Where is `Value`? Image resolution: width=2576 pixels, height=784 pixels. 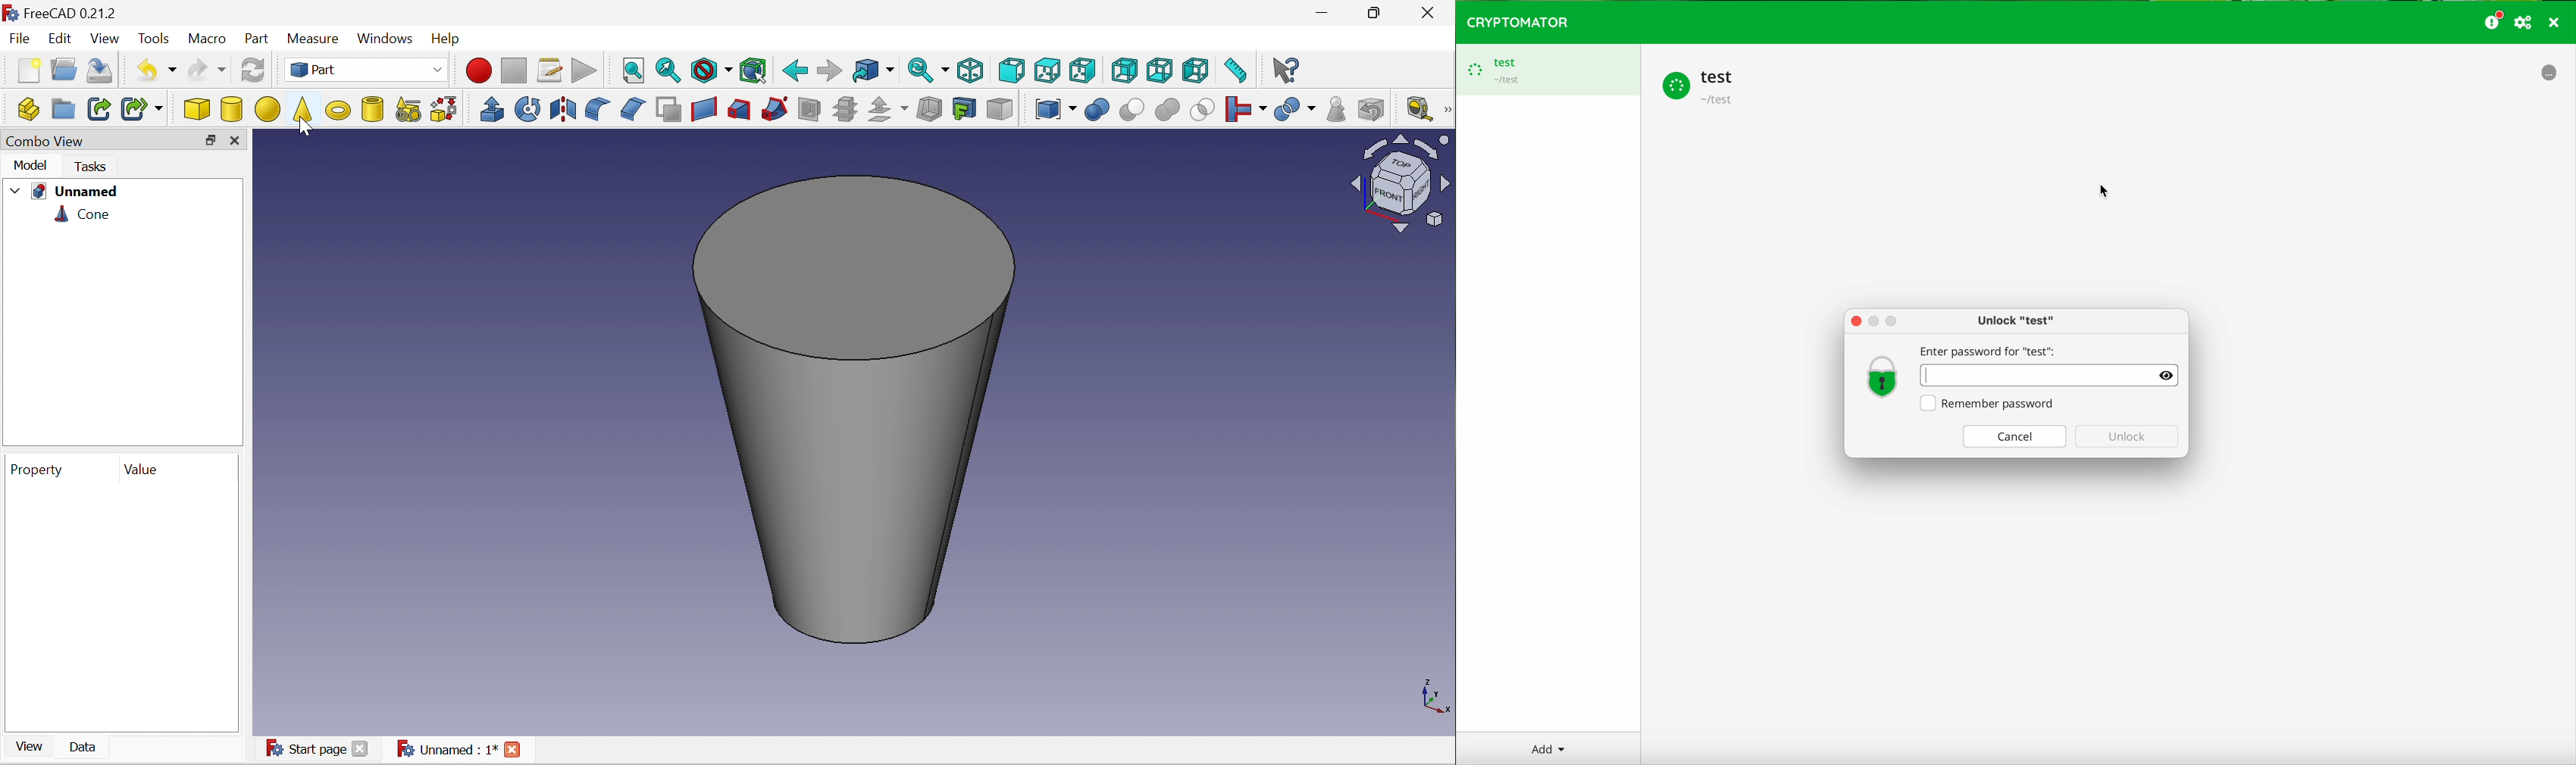 Value is located at coordinates (139, 470).